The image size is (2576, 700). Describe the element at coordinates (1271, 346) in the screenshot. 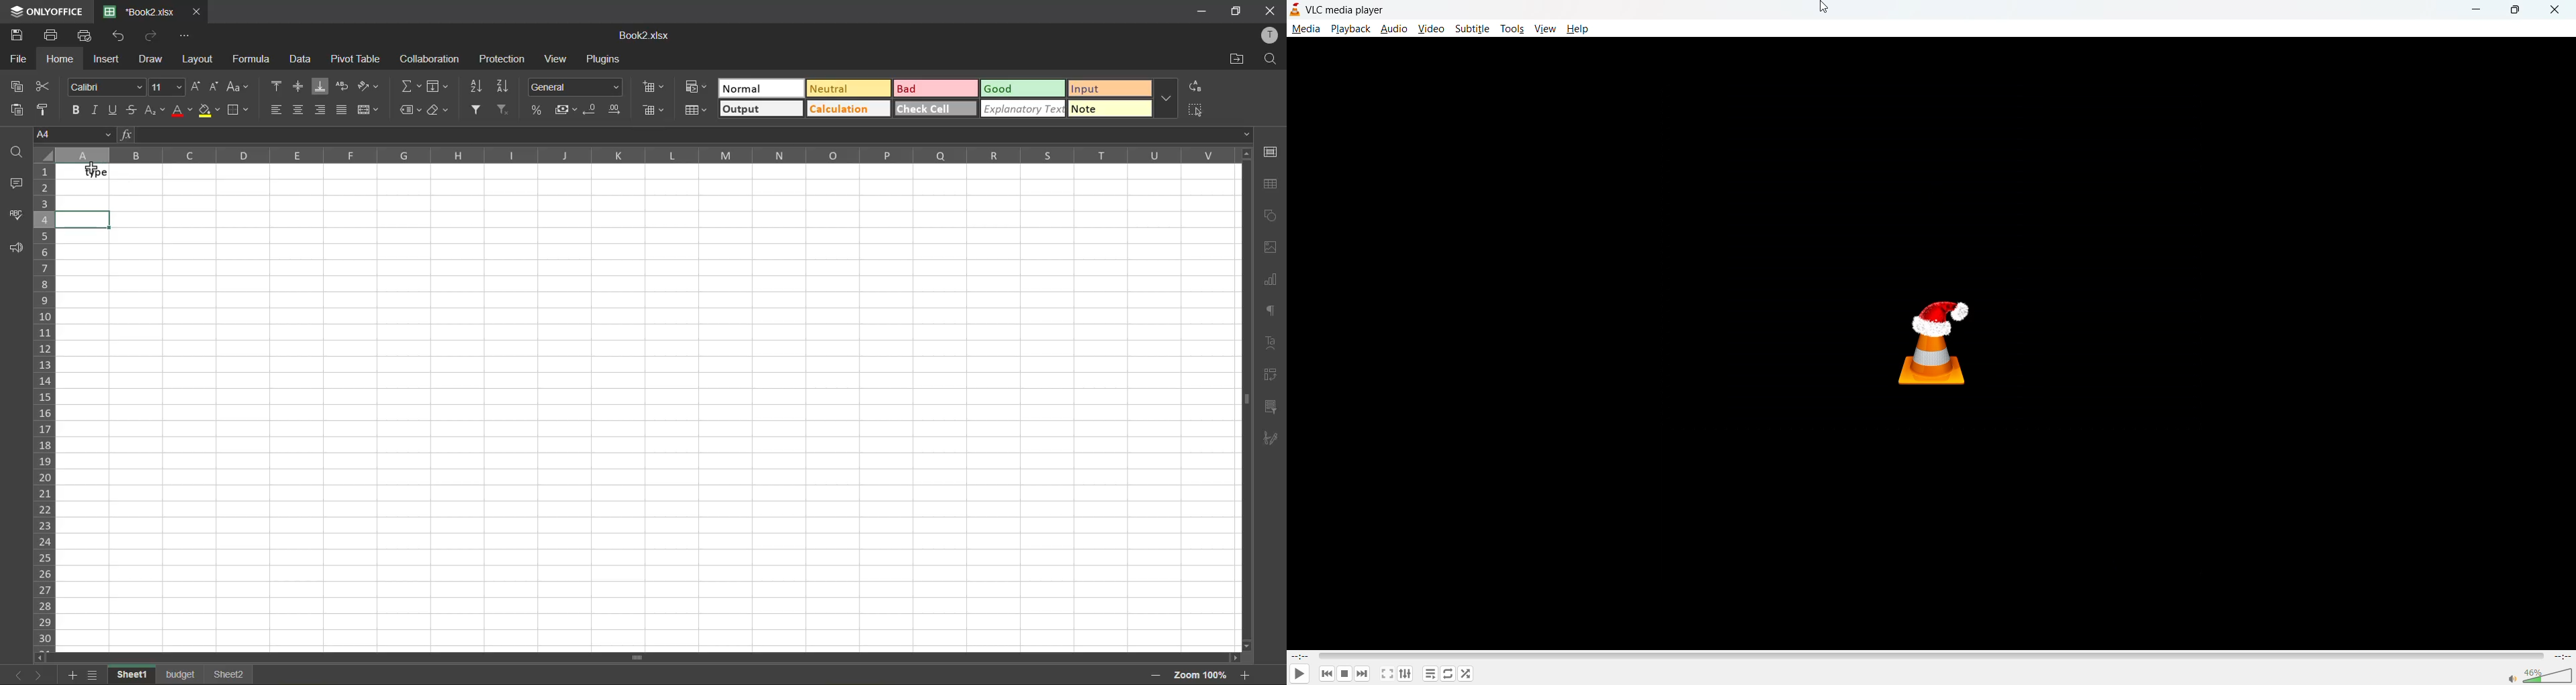

I see `text` at that location.